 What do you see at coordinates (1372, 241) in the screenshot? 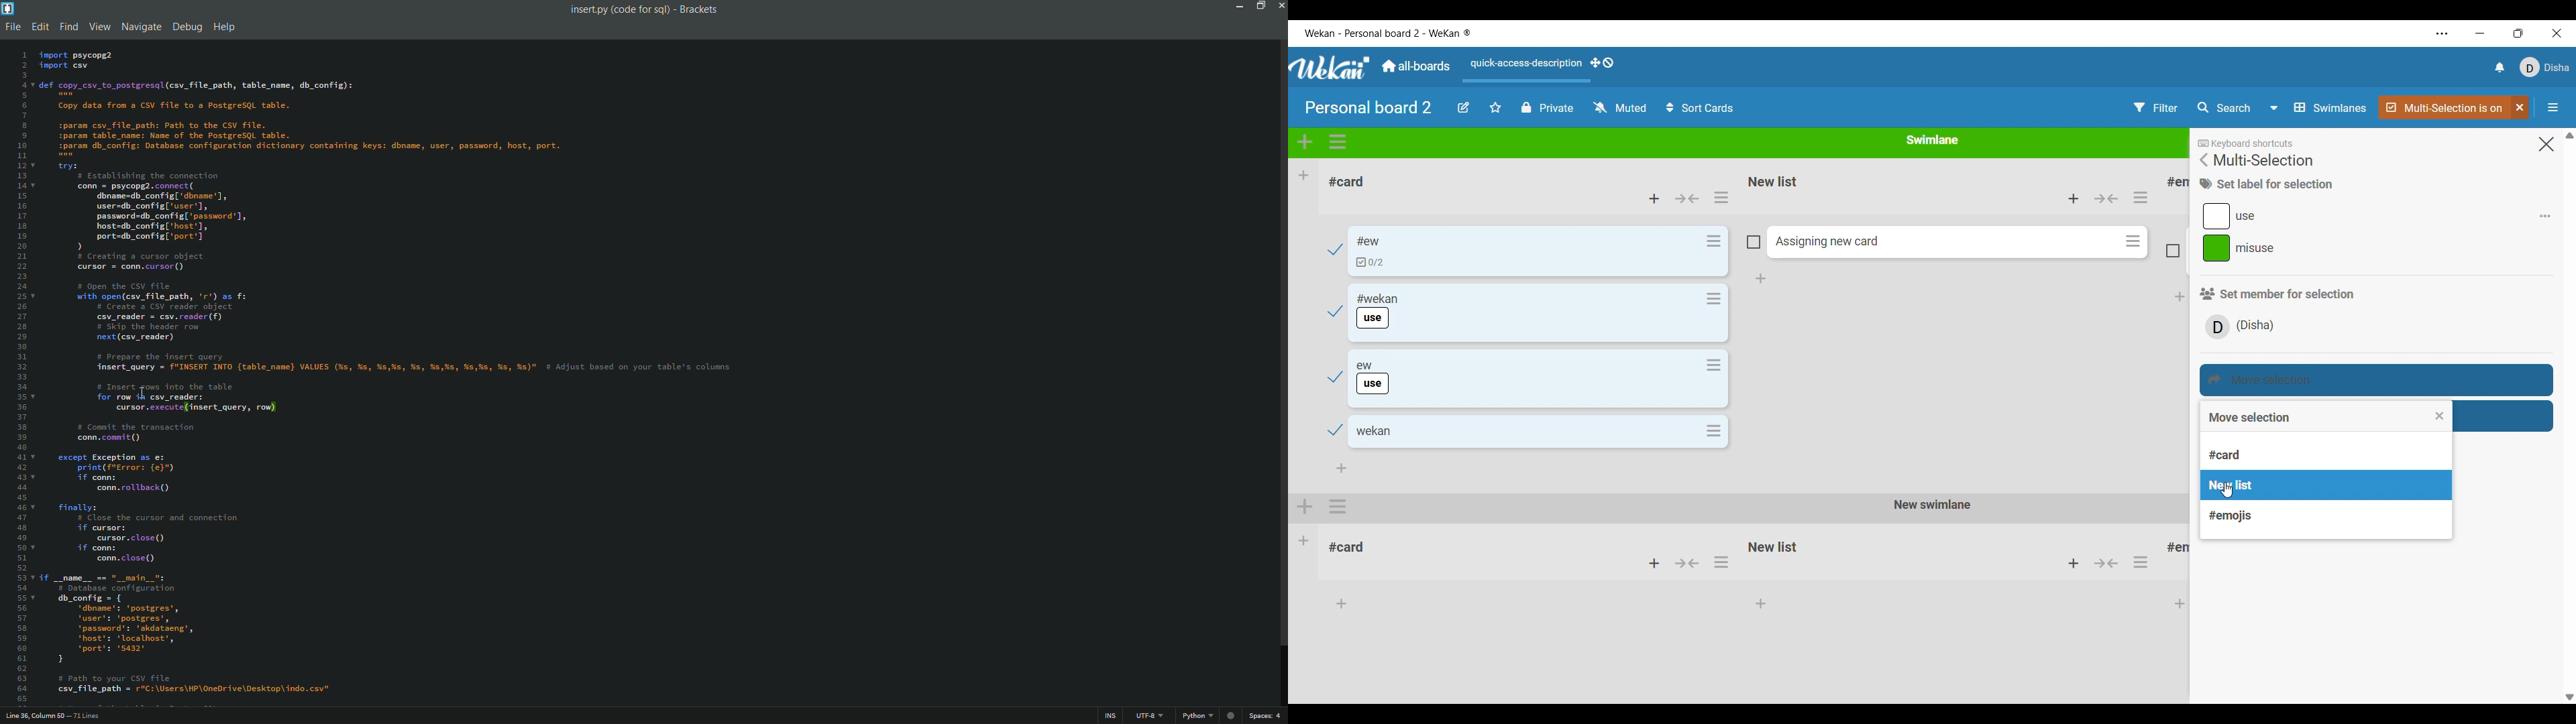
I see `Card name` at bounding box center [1372, 241].